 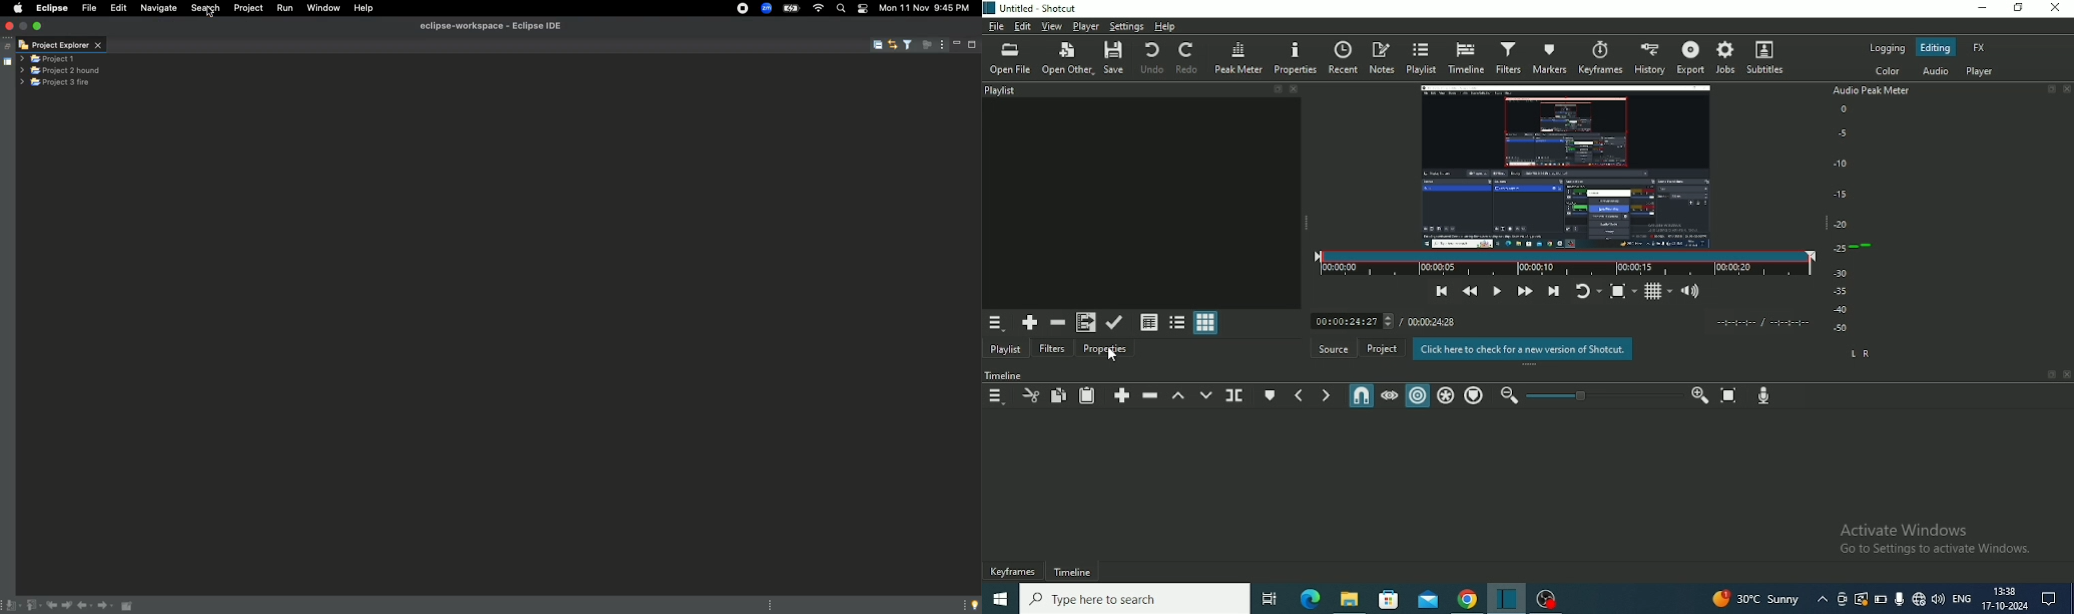 I want to click on Open Other, so click(x=1067, y=57).